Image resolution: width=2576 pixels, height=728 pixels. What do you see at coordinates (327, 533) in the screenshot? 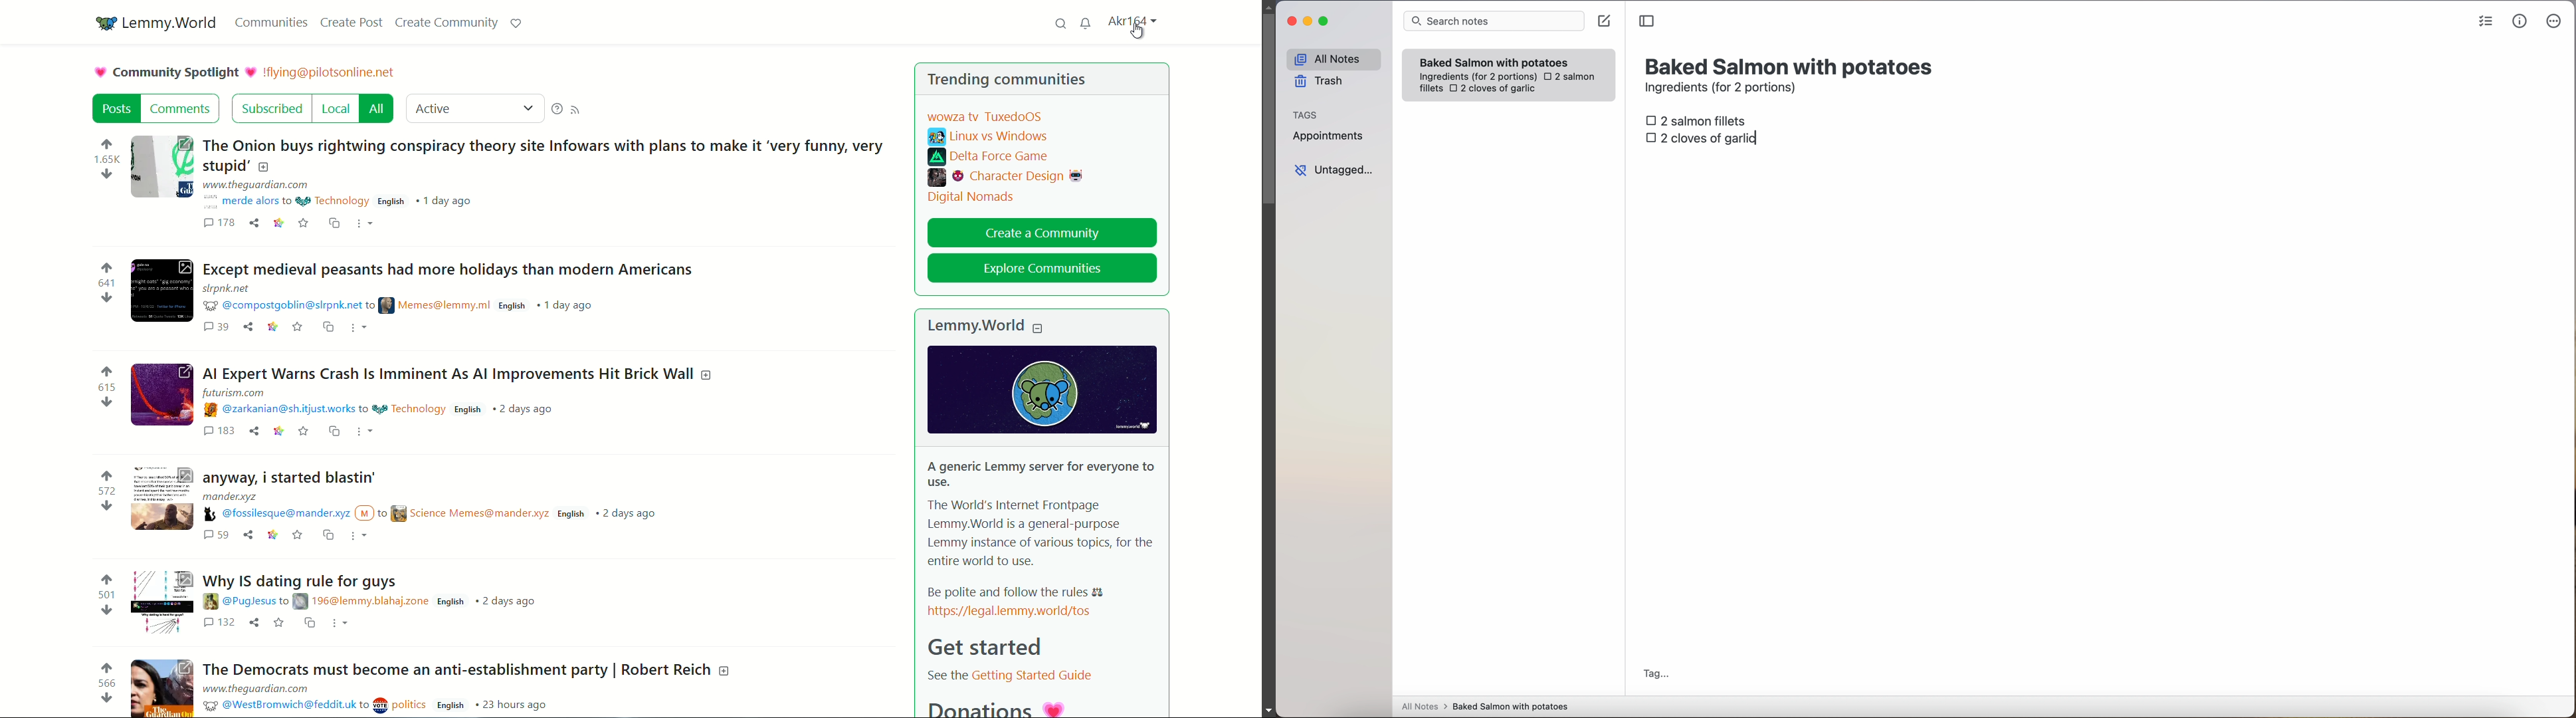
I see `cs` at bounding box center [327, 533].